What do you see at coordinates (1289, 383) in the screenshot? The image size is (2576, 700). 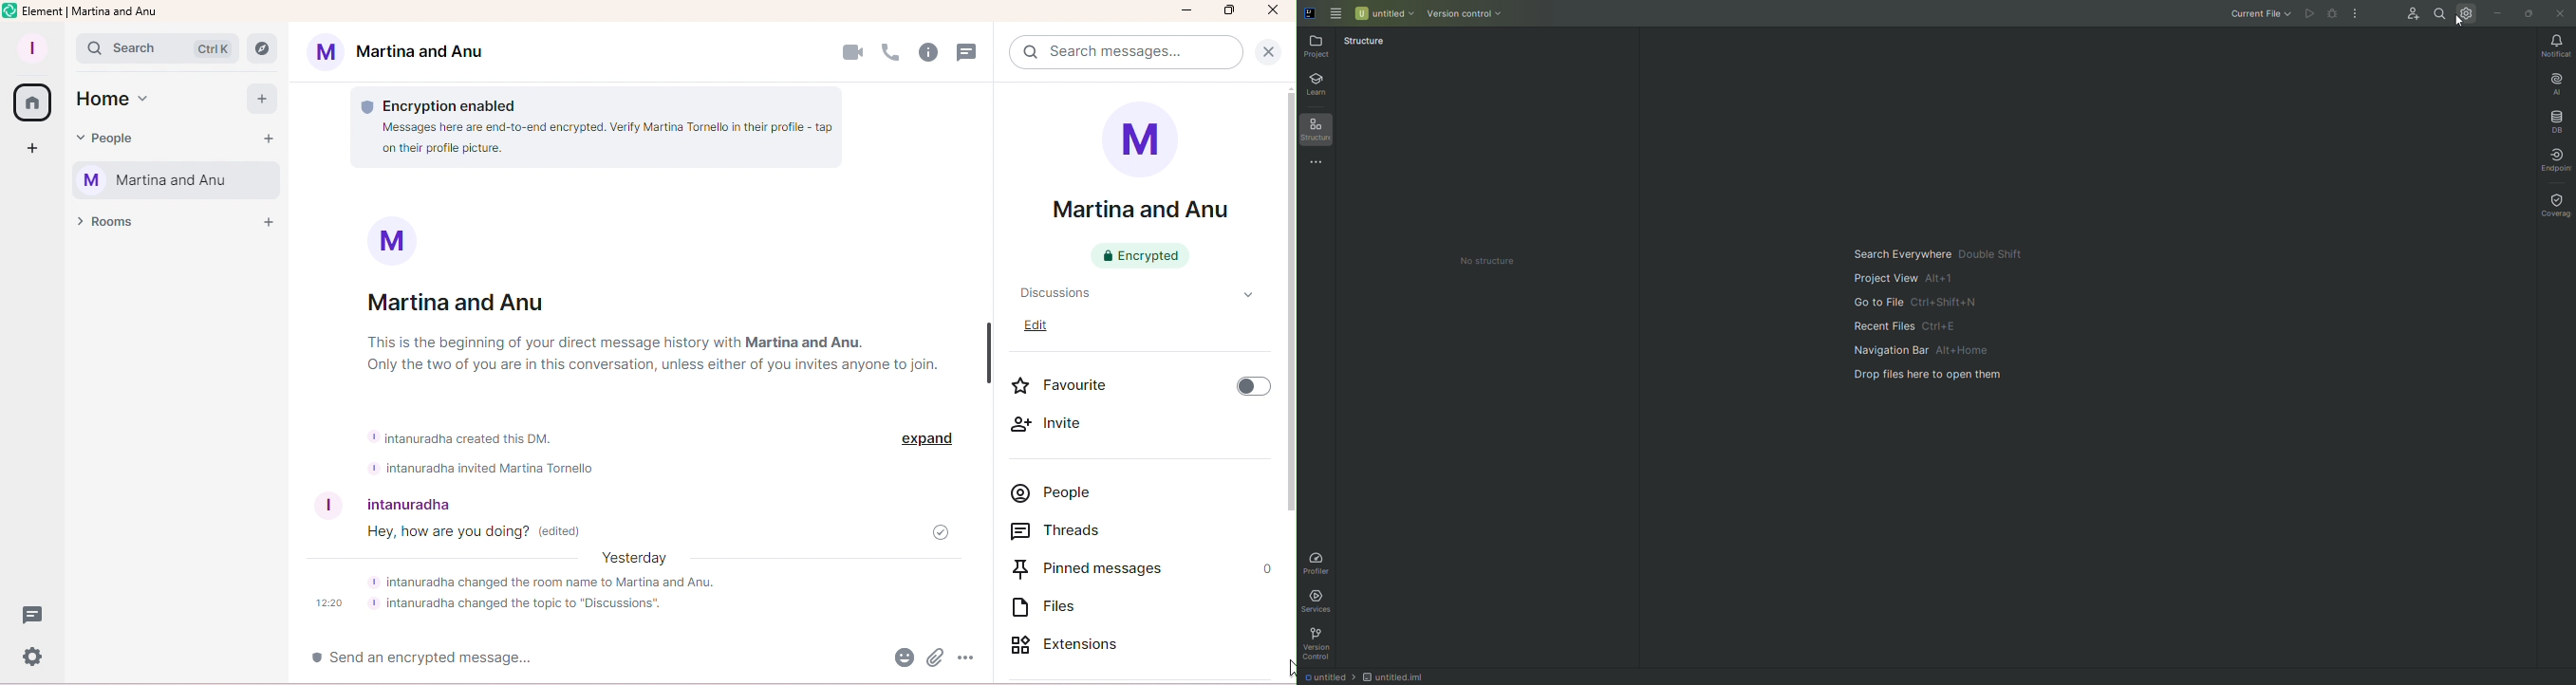 I see `Scroll bar` at bounding box center [1289, 383].